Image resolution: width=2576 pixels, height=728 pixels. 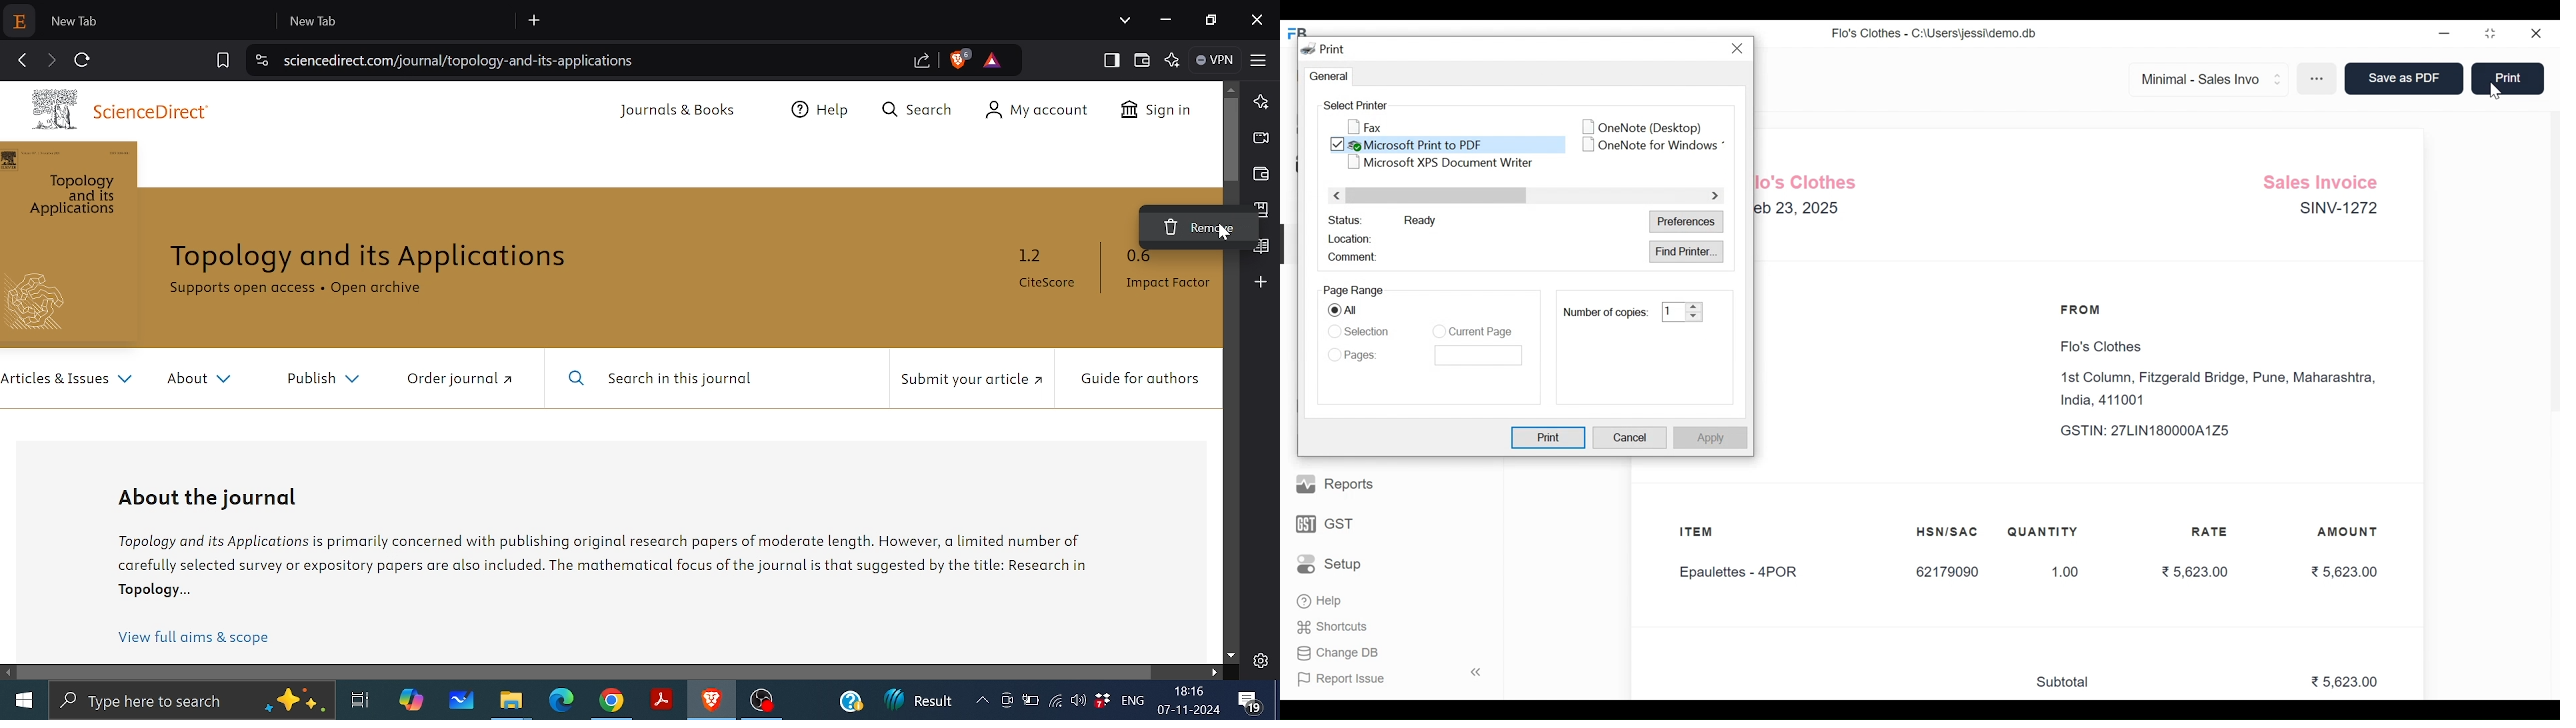 What do you see at coordinates (1709, 533) in the screenshot?
I see `ITEM` at bounding box center [1709, 533].